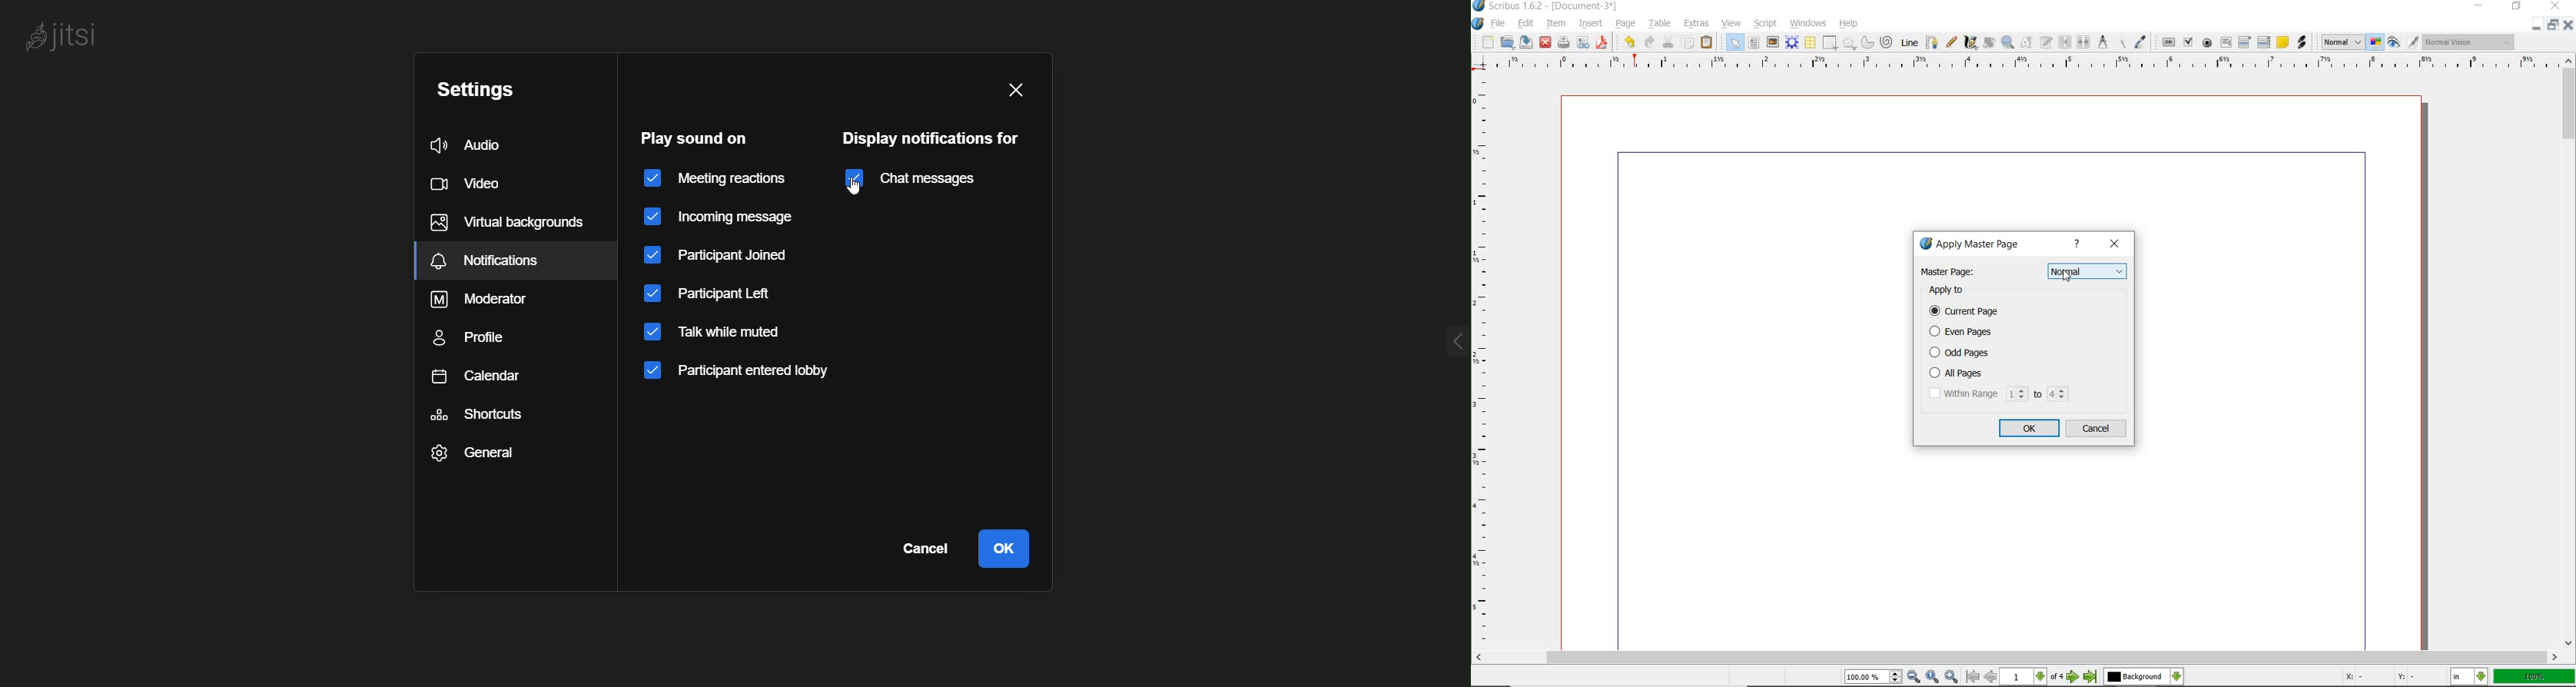  What do you see at coordinates (1551, 7) in the screenshot?
I see `Scribus 1.62 - [Document-3*]` at bounding box center [1551, 7].